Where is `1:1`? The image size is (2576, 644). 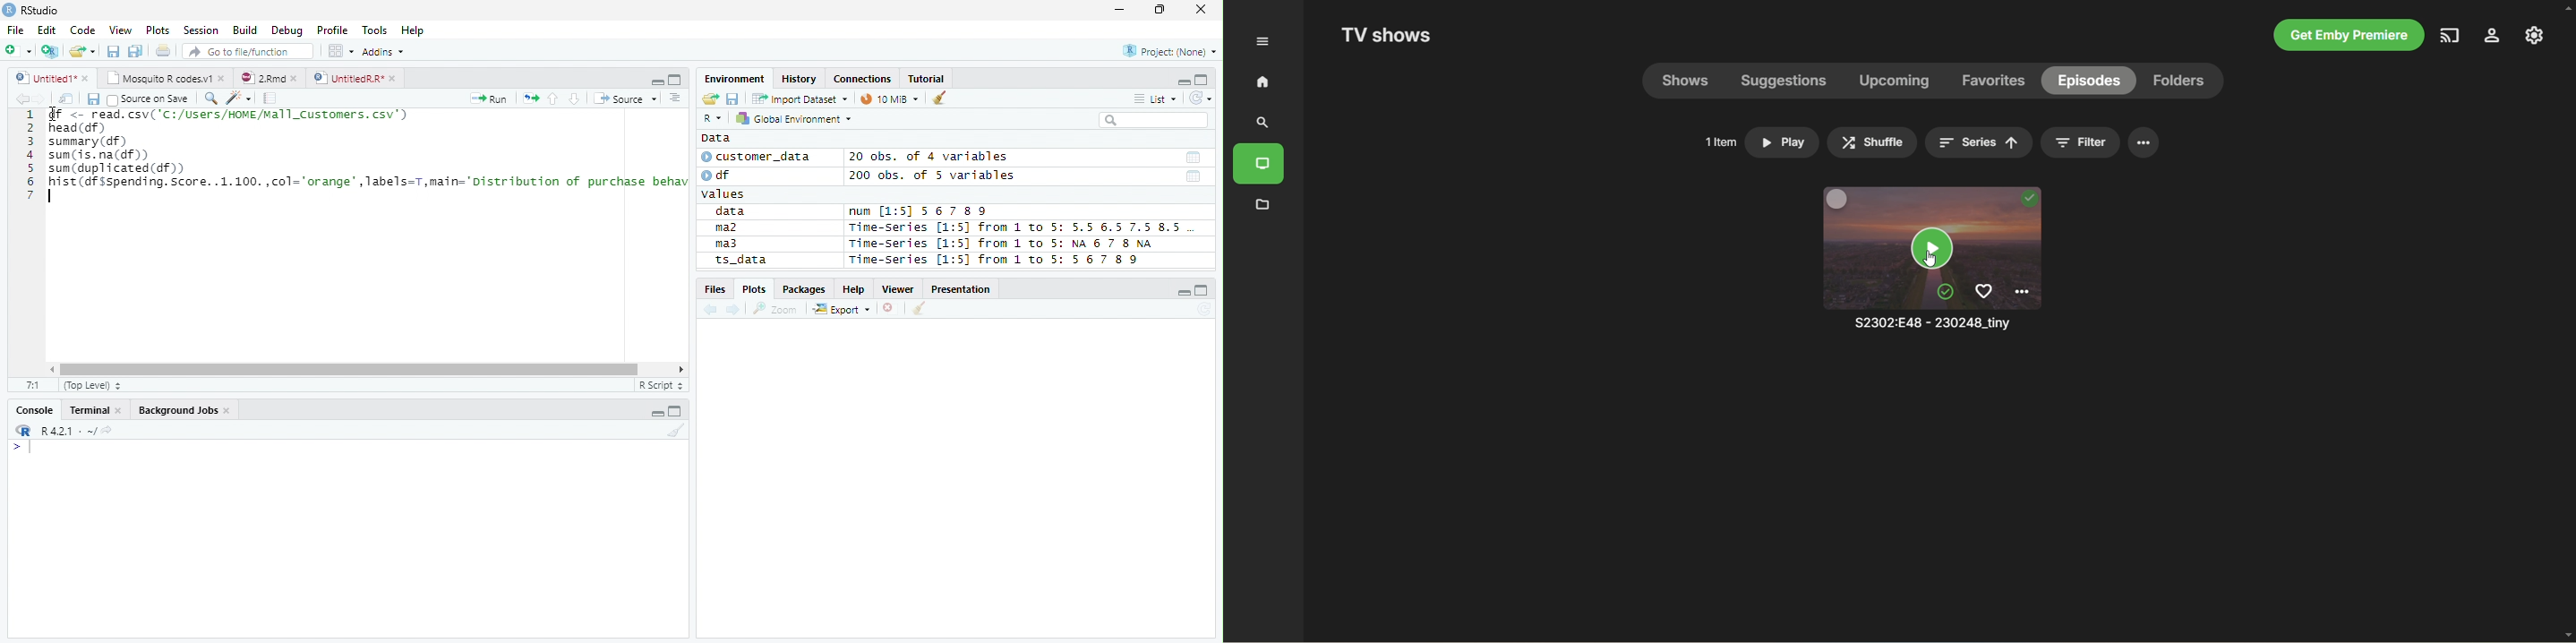
1:1 is located at coordinates (33, 385).